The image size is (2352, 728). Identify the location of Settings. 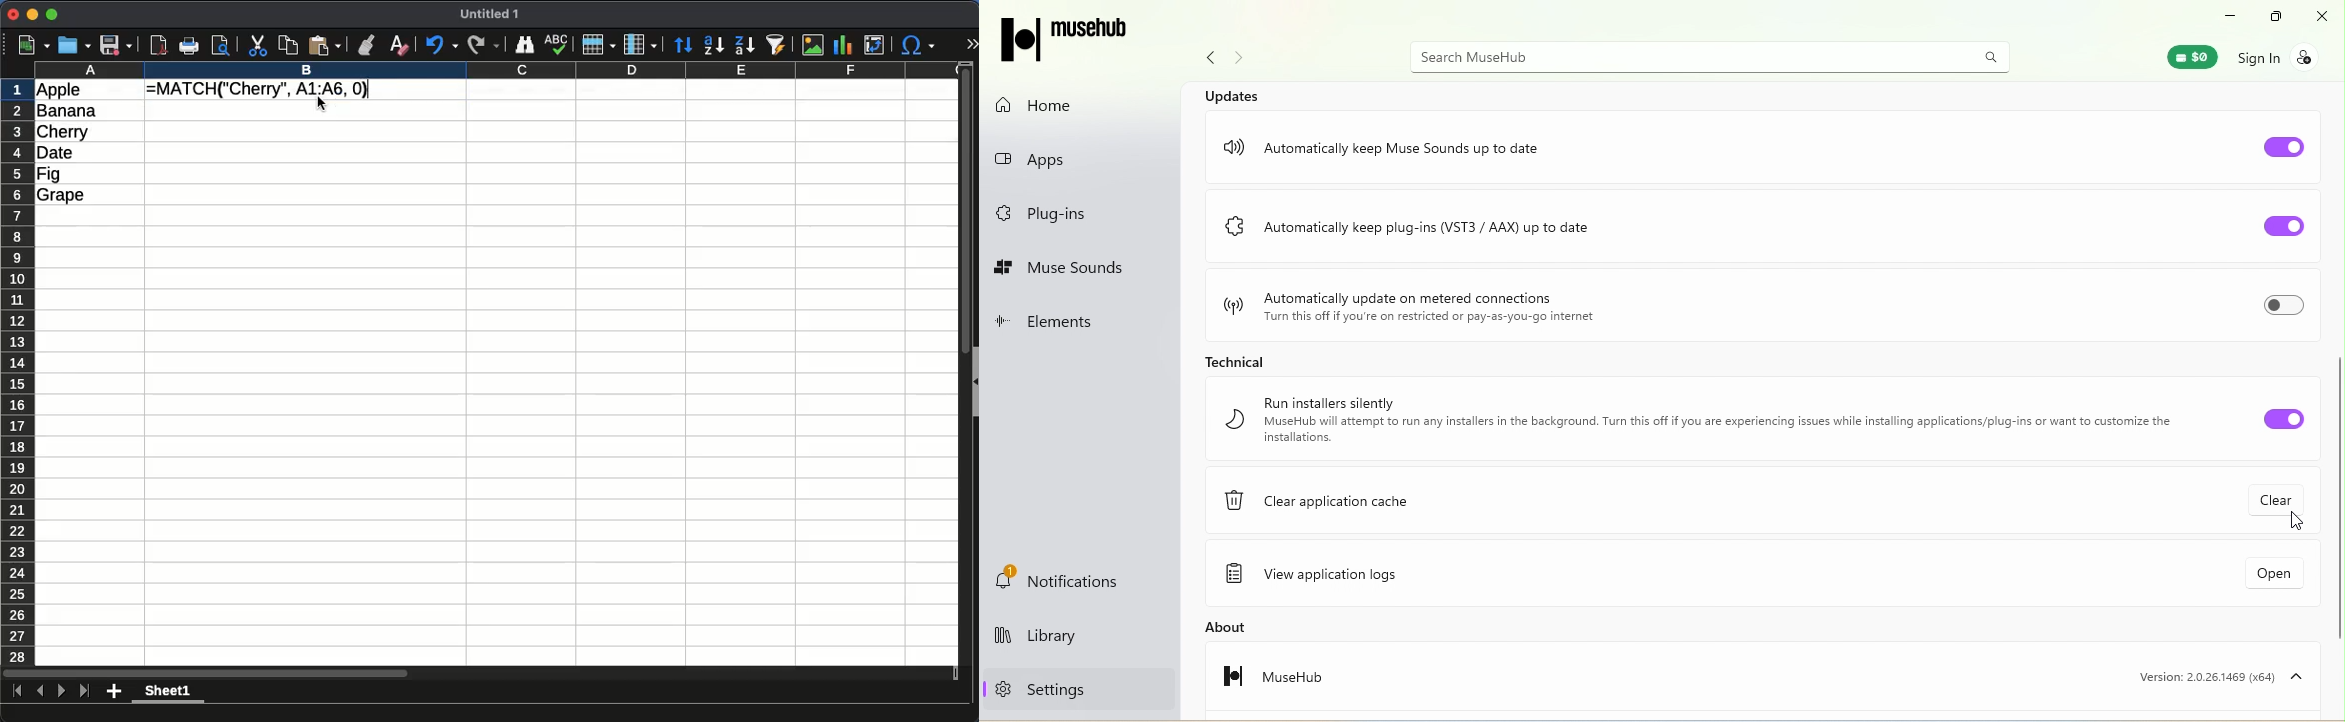
(1035, 688).